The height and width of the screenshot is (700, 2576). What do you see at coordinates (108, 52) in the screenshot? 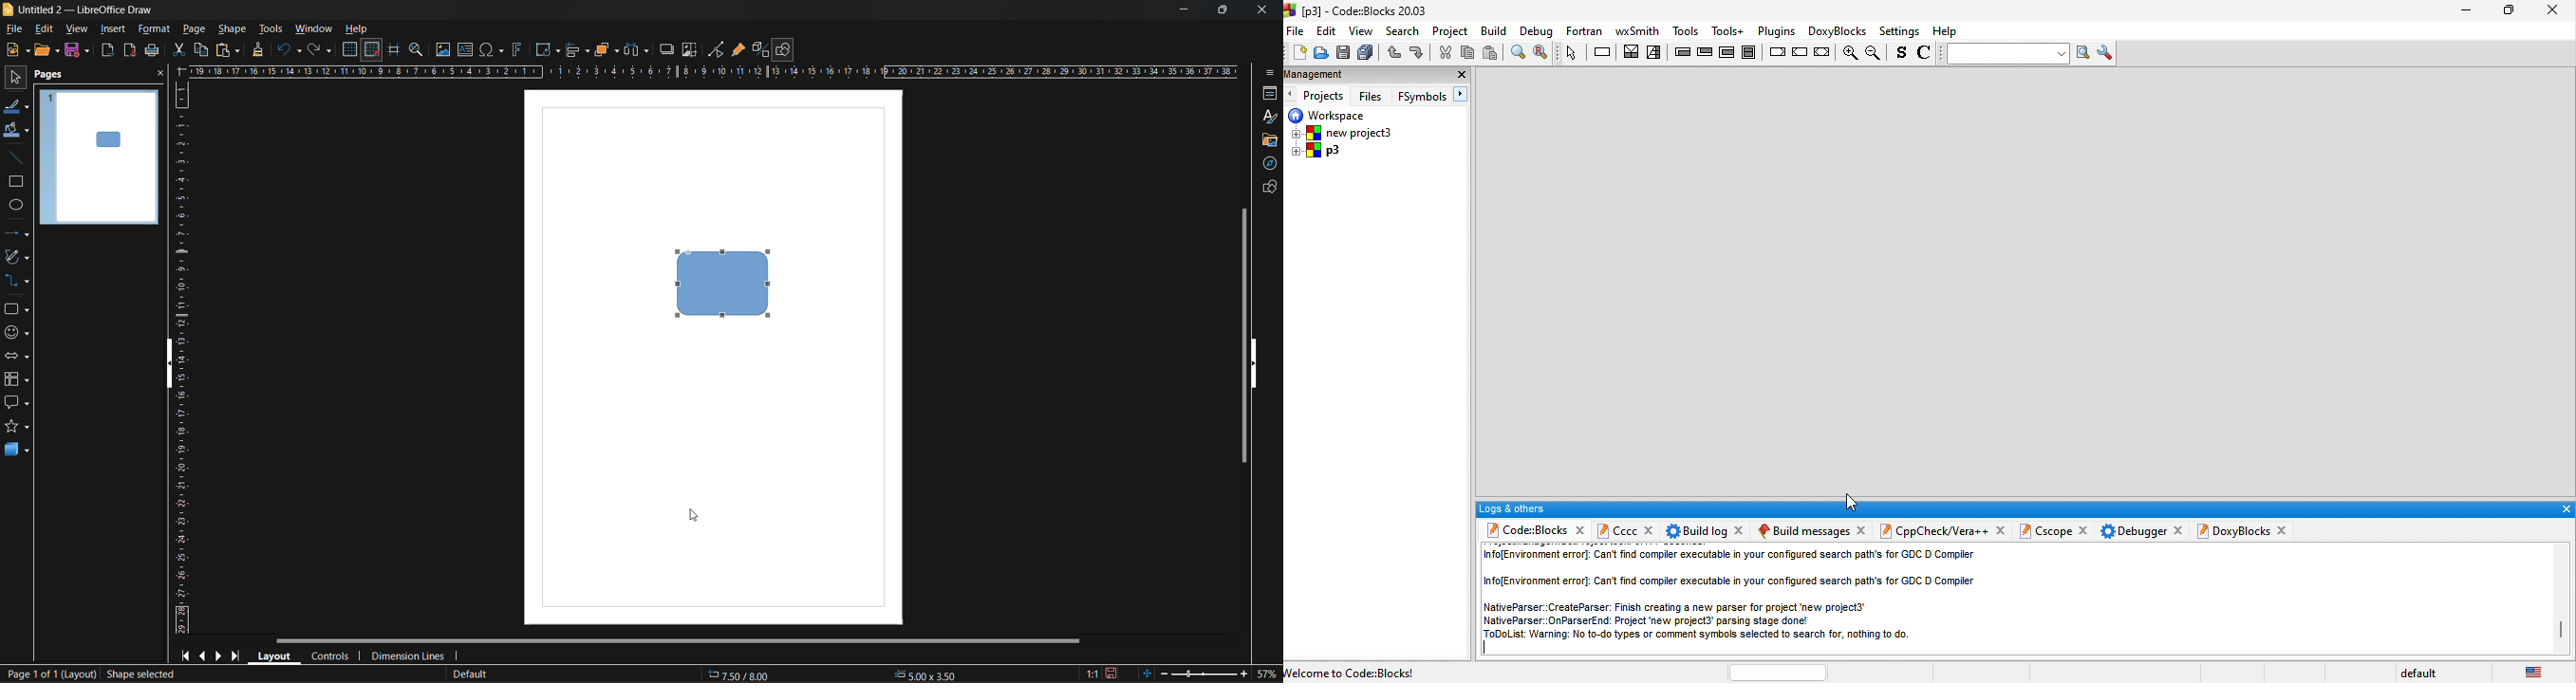
I see `export` at bounding box center [108, 52].